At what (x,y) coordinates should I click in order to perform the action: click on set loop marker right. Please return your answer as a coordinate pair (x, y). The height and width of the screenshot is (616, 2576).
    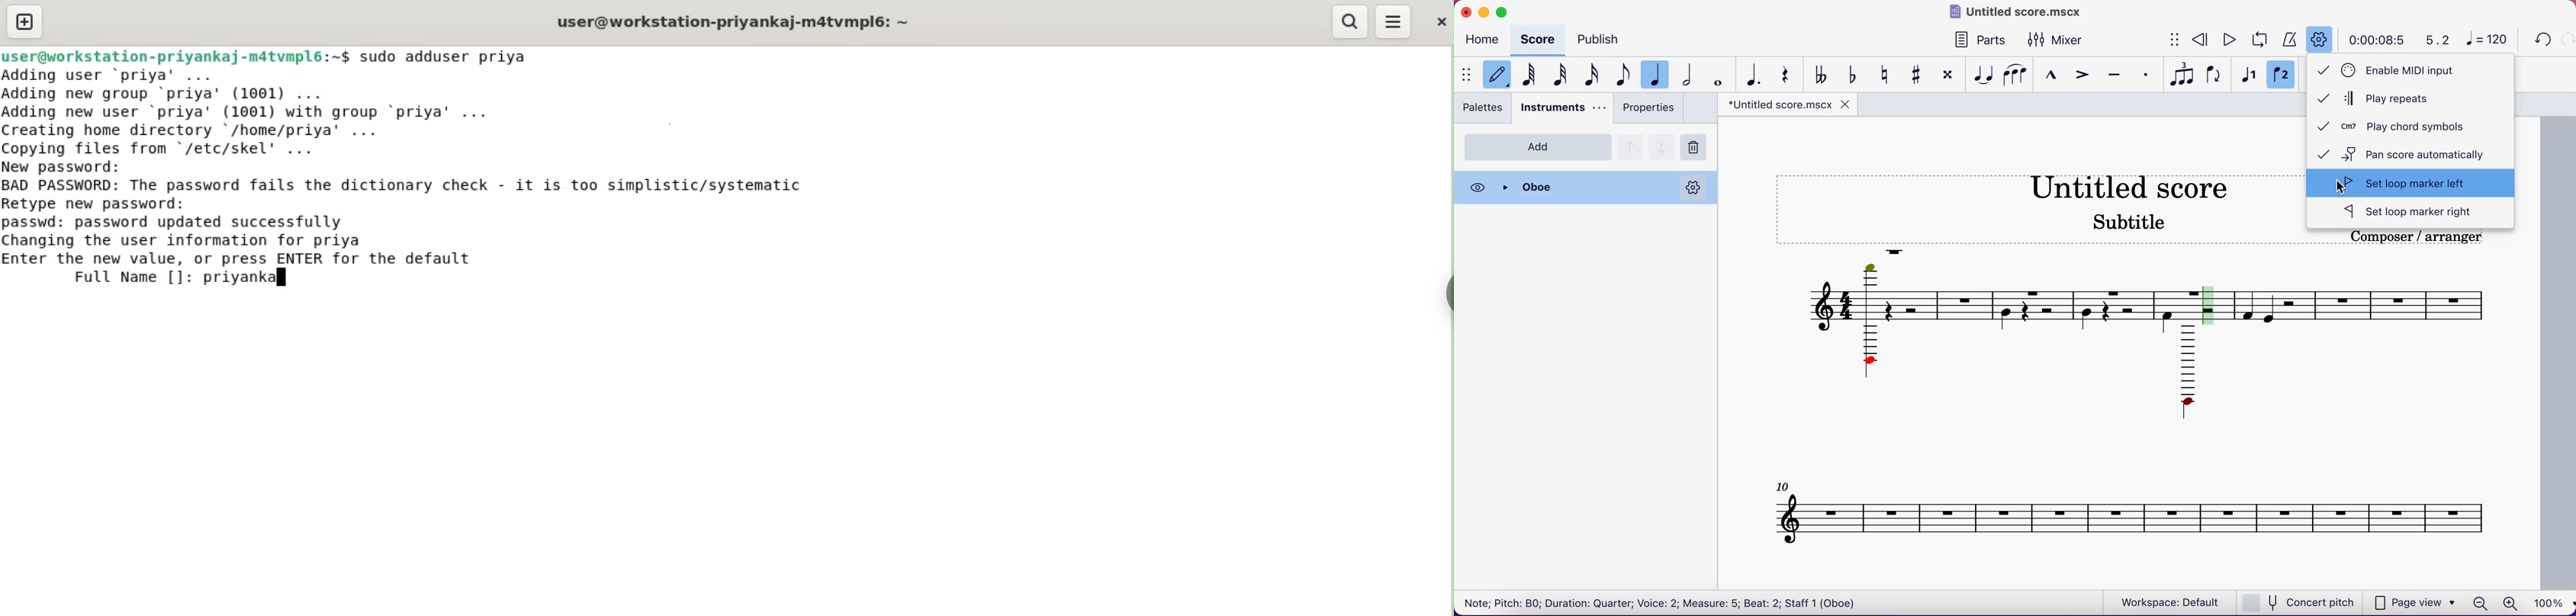
    Looking at the image, I should click on (2411, 213).